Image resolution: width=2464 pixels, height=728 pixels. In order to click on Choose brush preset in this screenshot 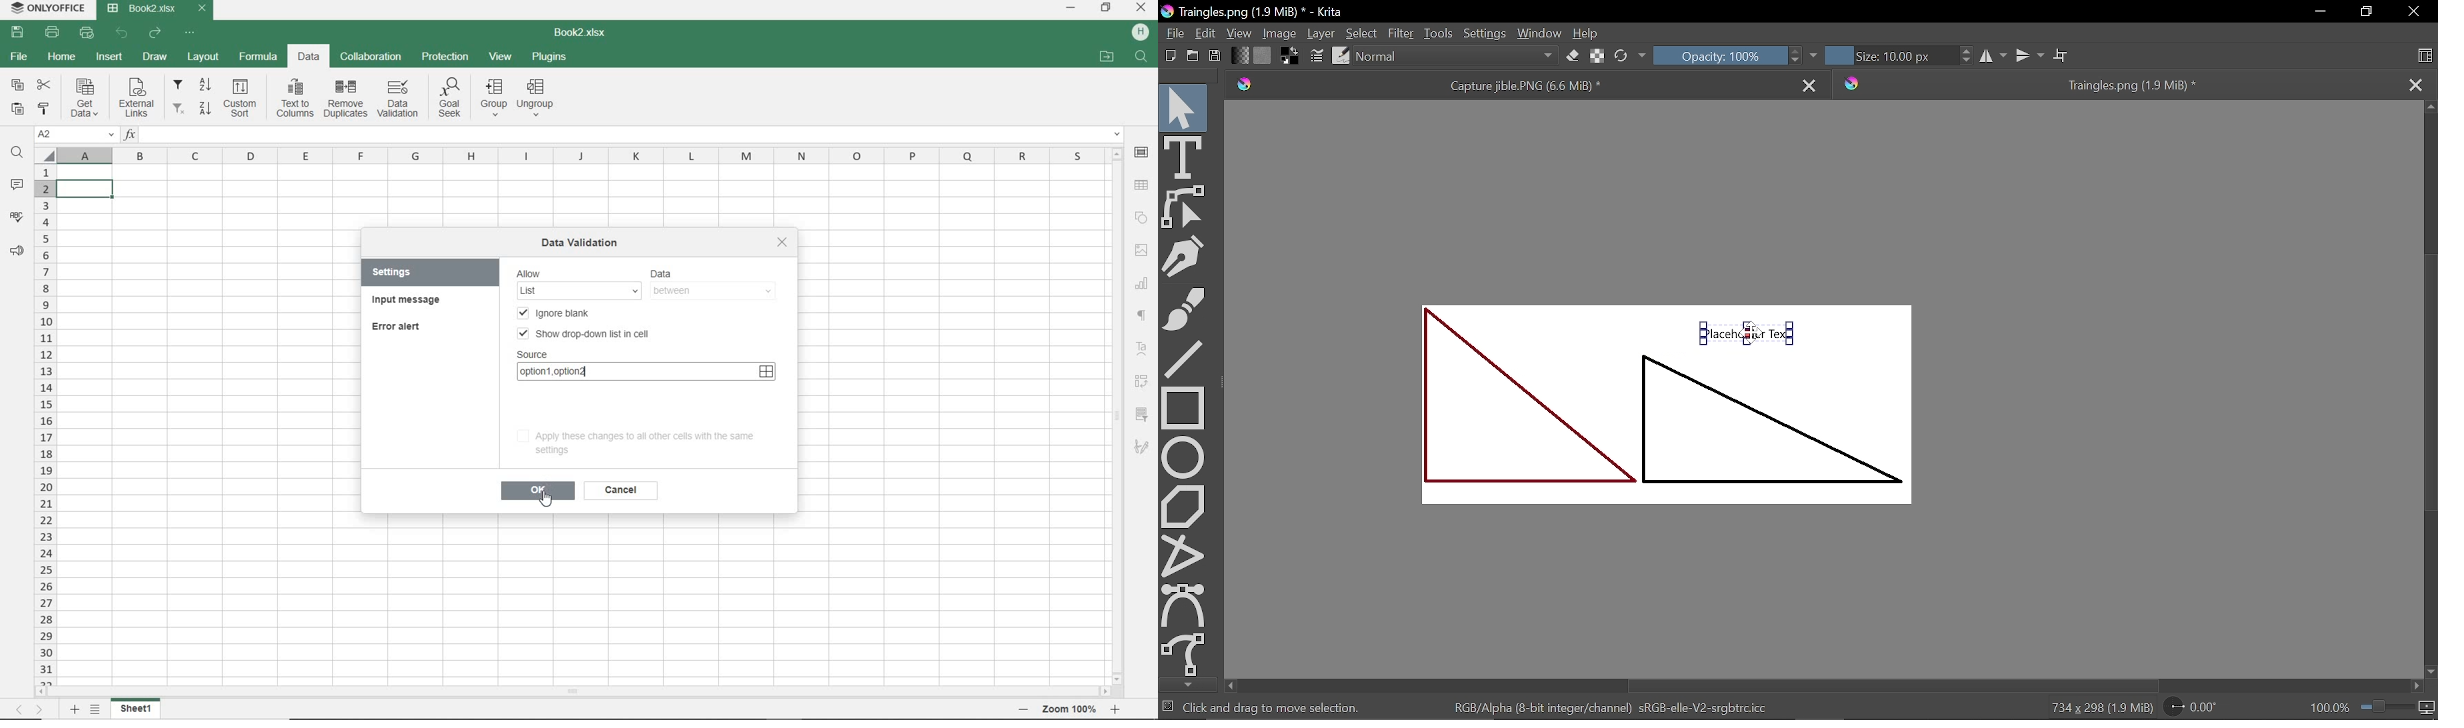, I will do `click(1340, 56)`.